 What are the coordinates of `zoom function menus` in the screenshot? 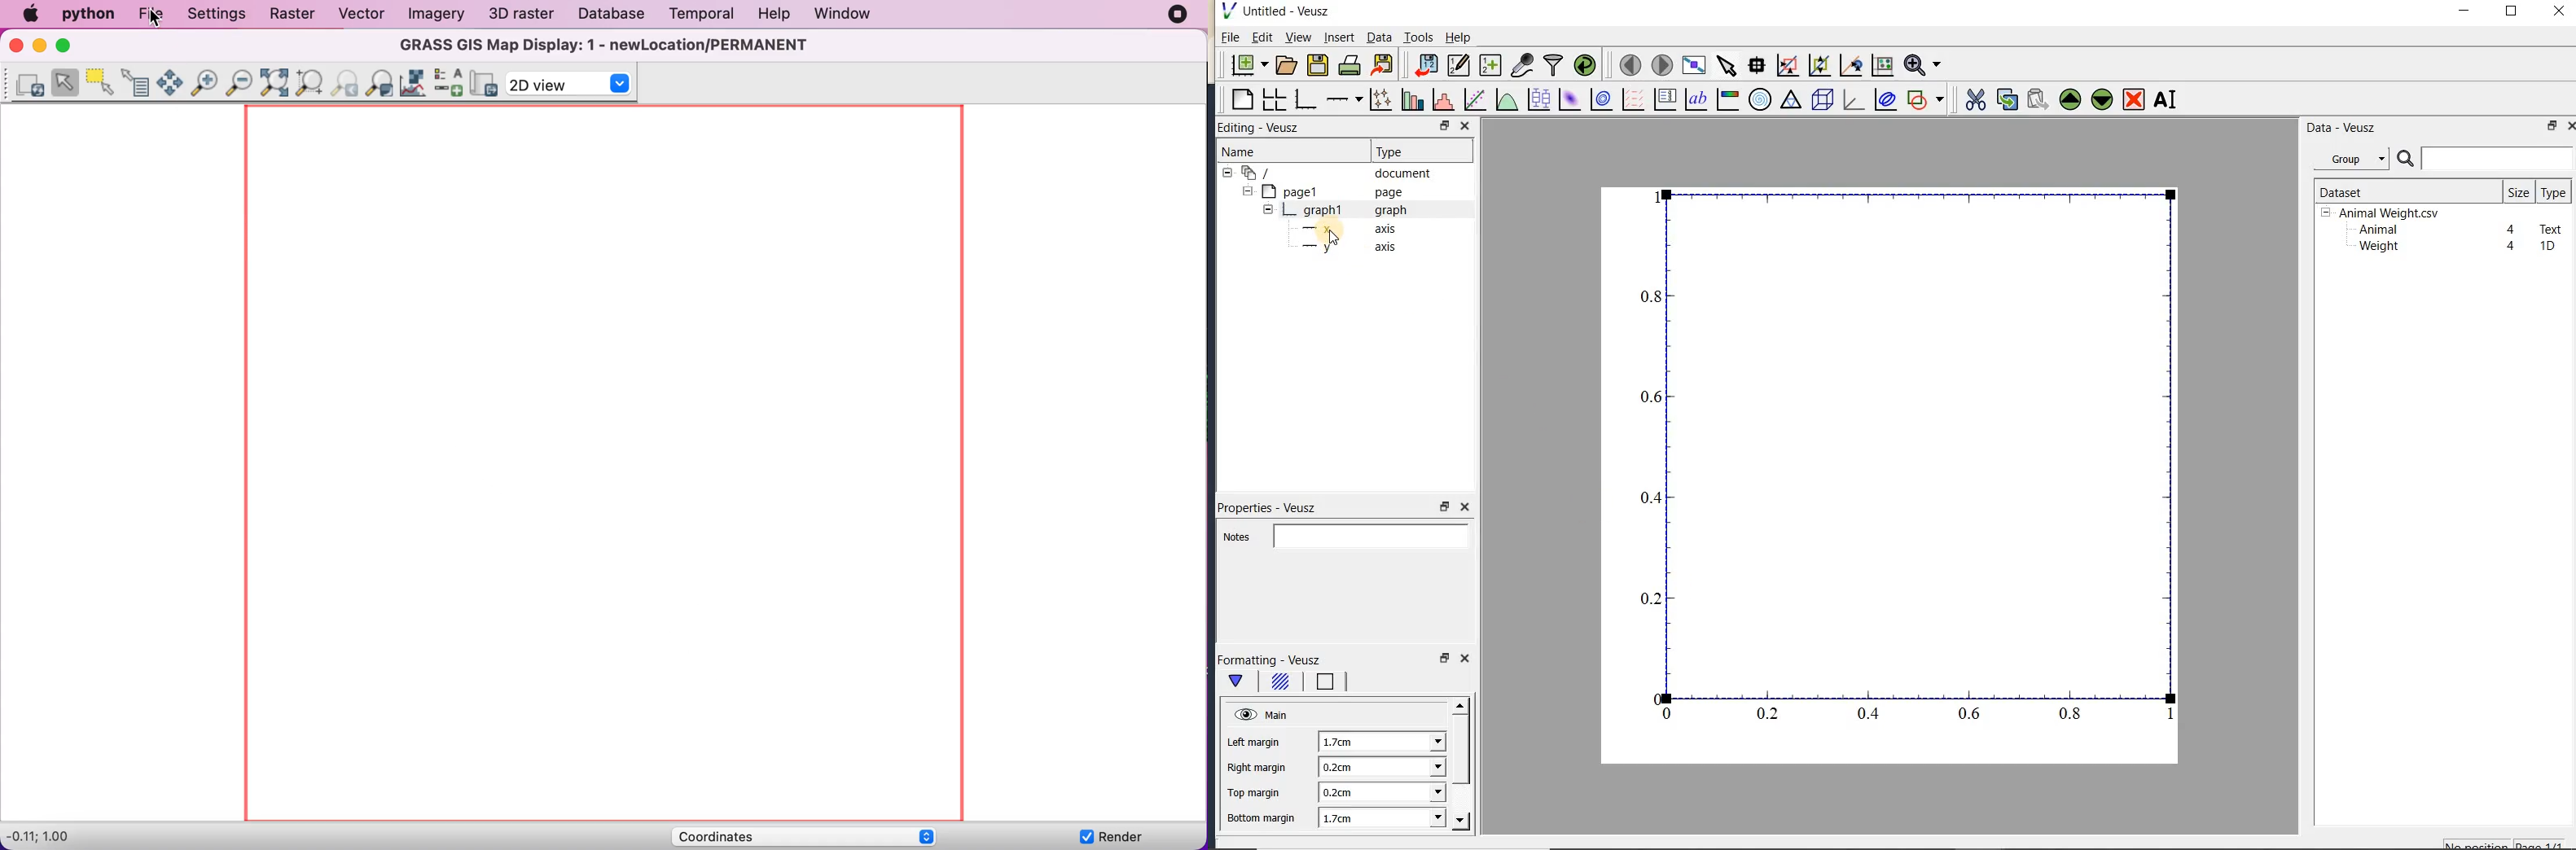 It's located at (1922, 65).